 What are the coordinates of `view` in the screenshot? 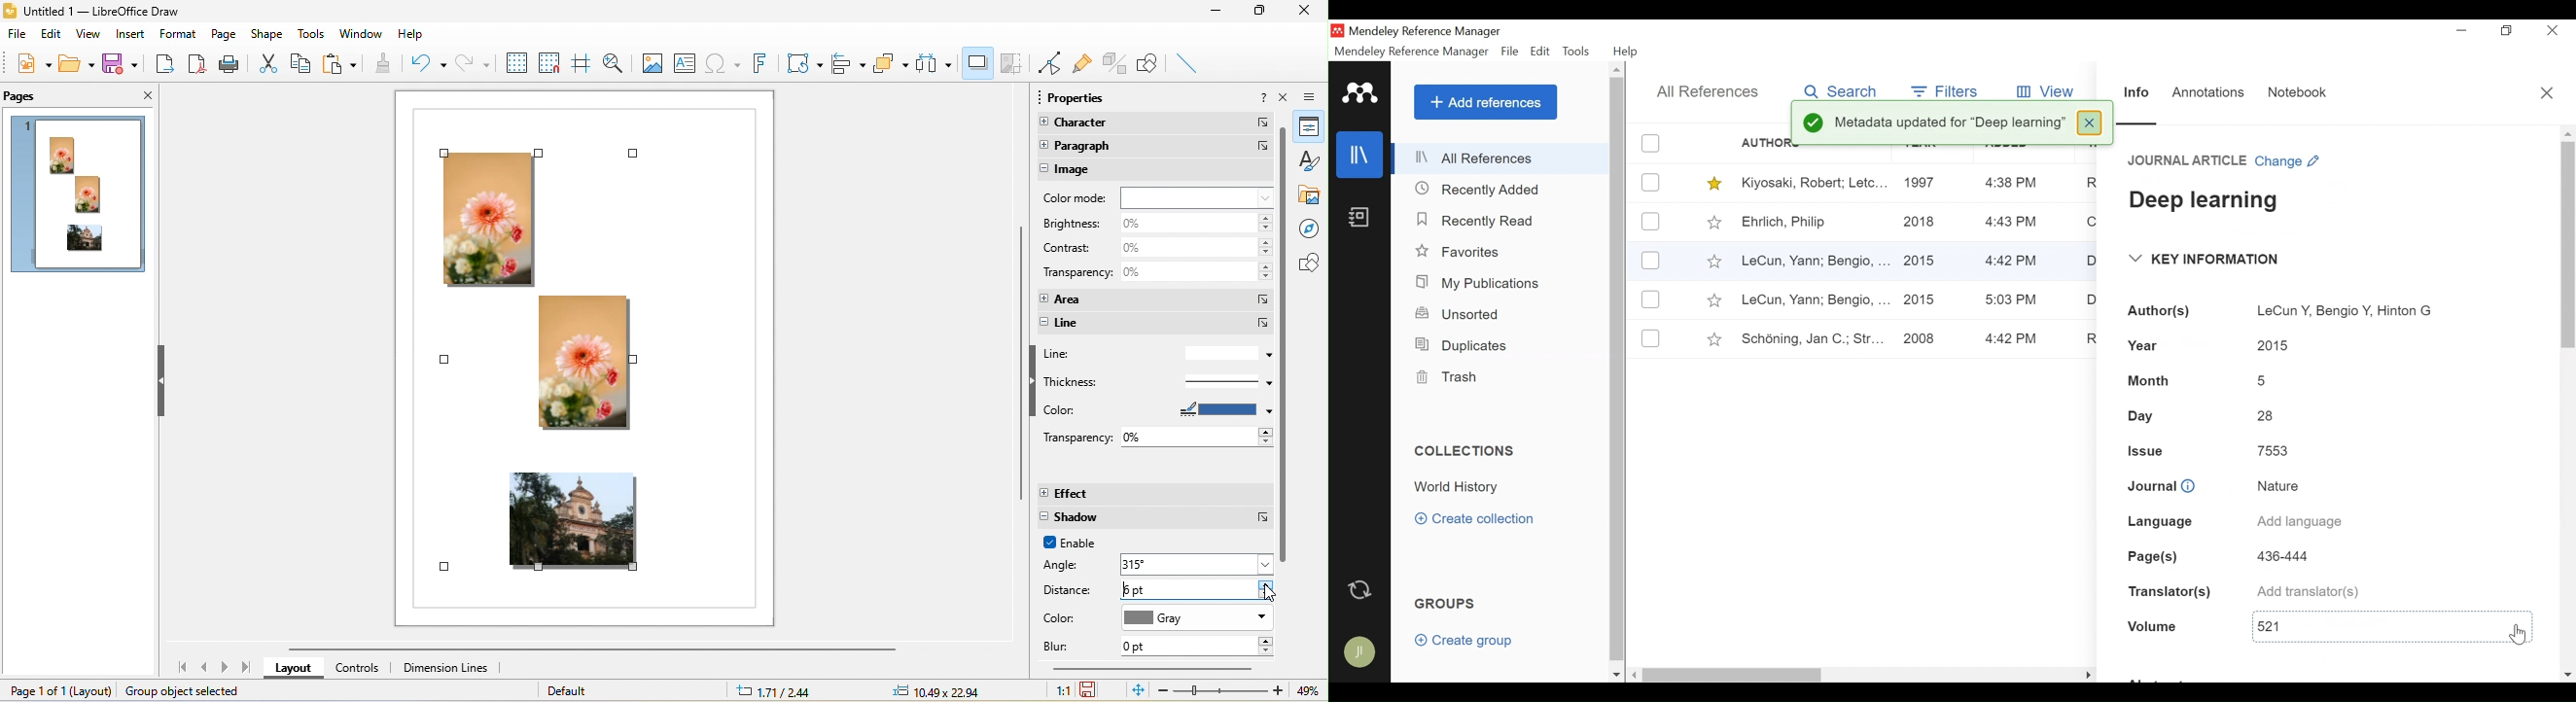 It's located at (89, 36).